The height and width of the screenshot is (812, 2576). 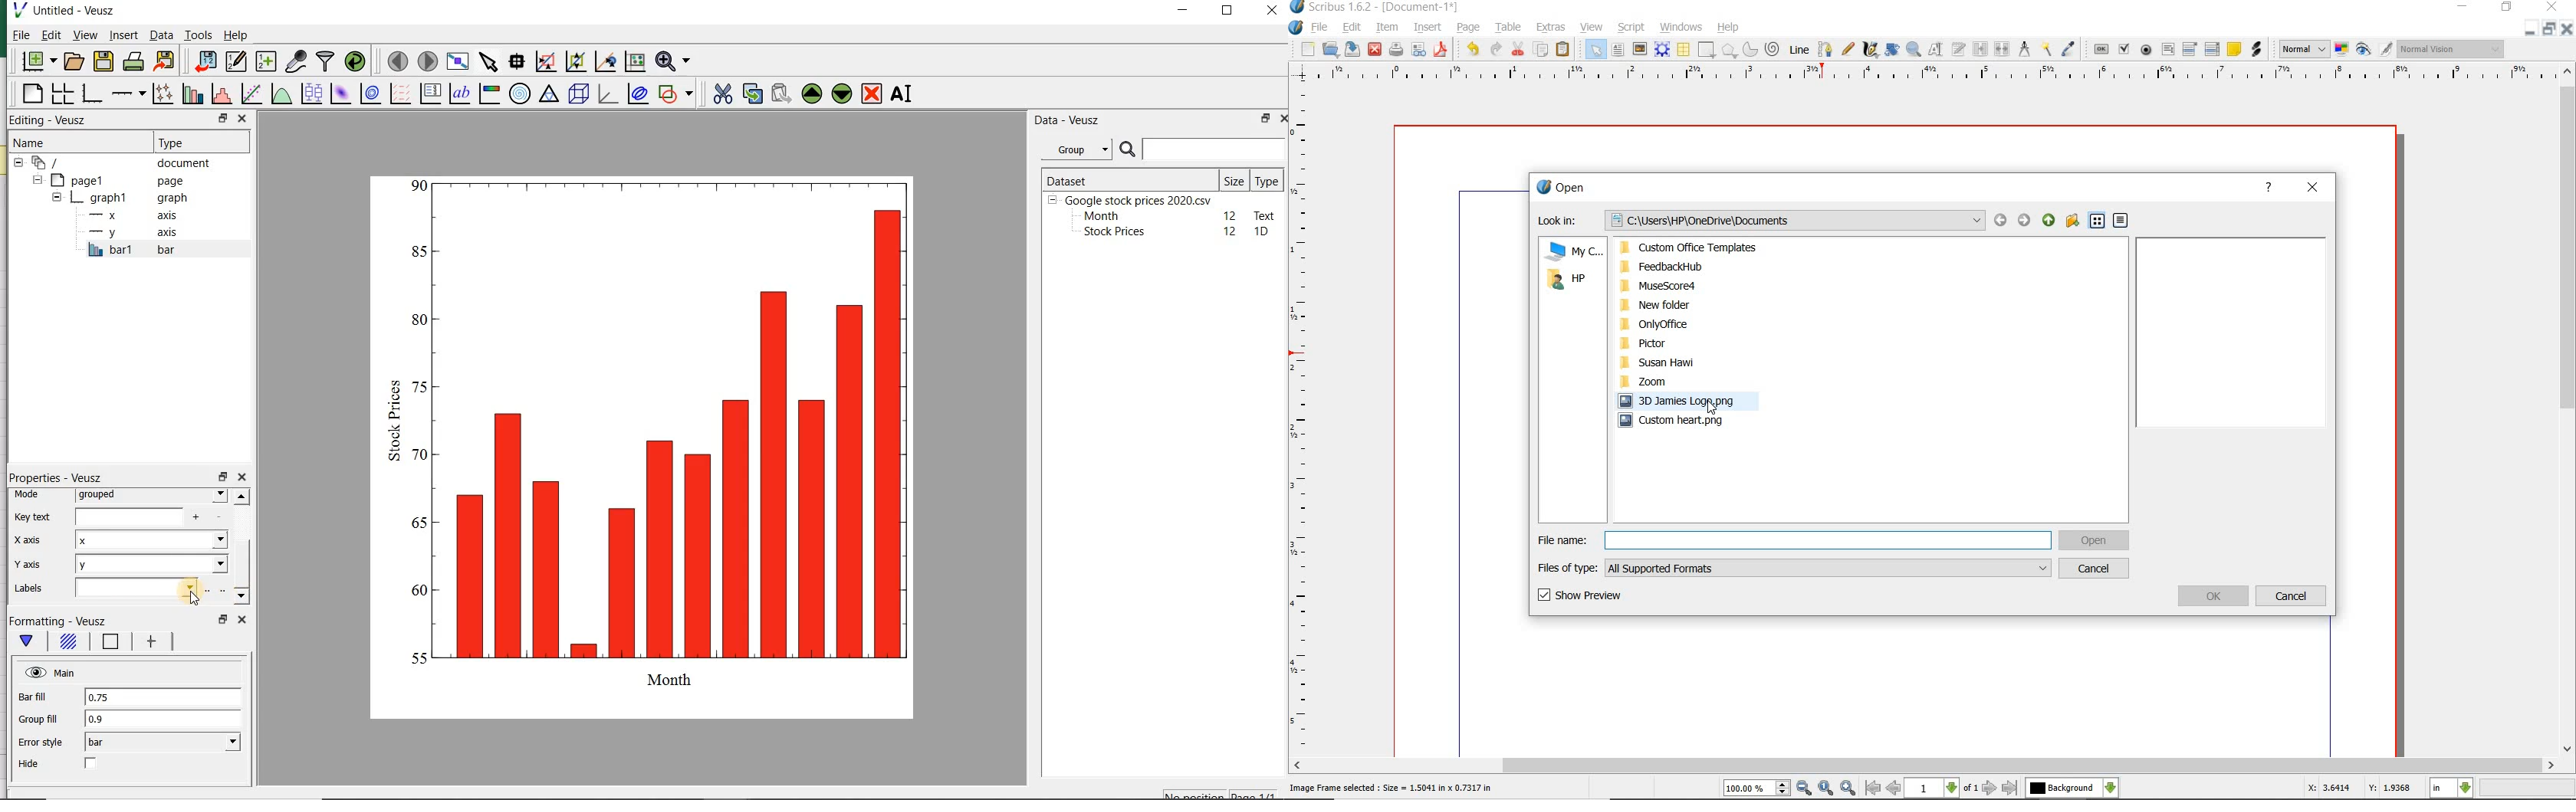 What do you see at coordinates (396, 60) in the screenshot?
I see `move to the previous page` at bounding box center [396, 60].